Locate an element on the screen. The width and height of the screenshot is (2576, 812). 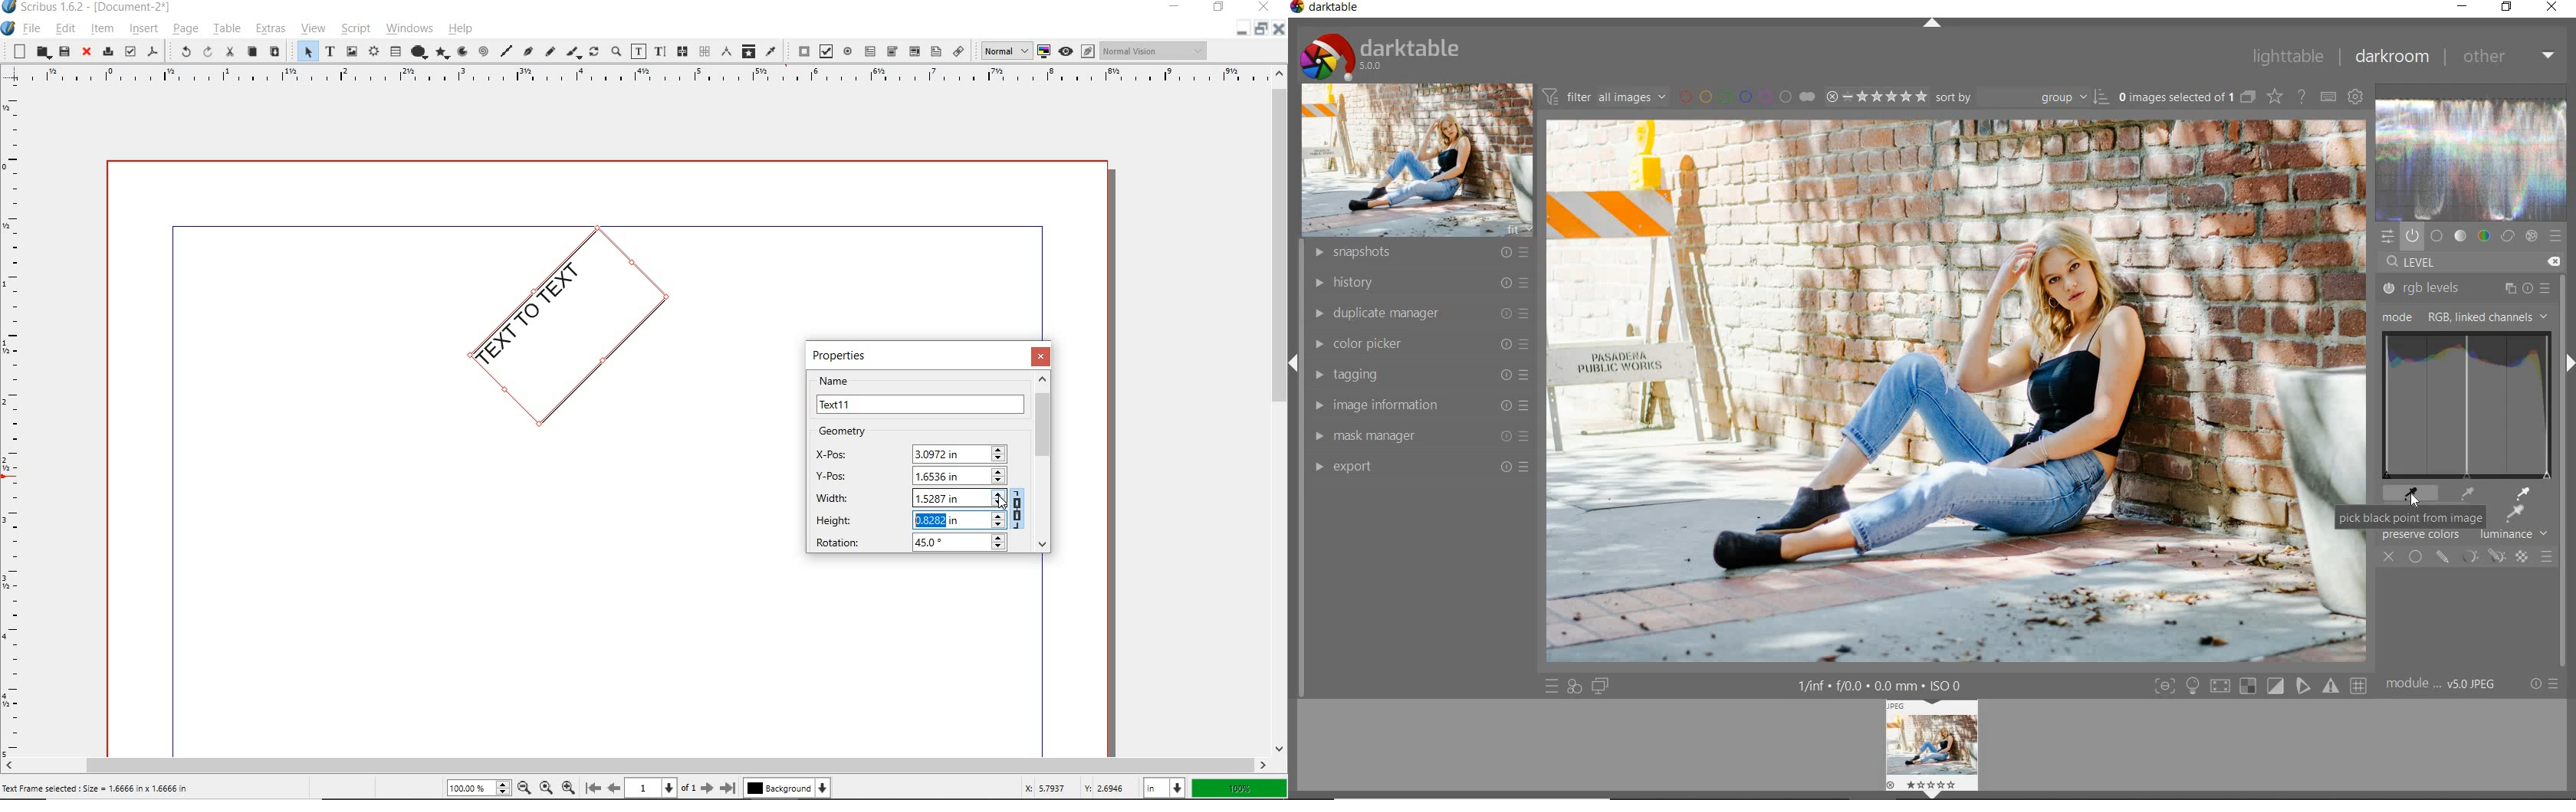
visual appearance of display is located at coordinates (1153, 51).